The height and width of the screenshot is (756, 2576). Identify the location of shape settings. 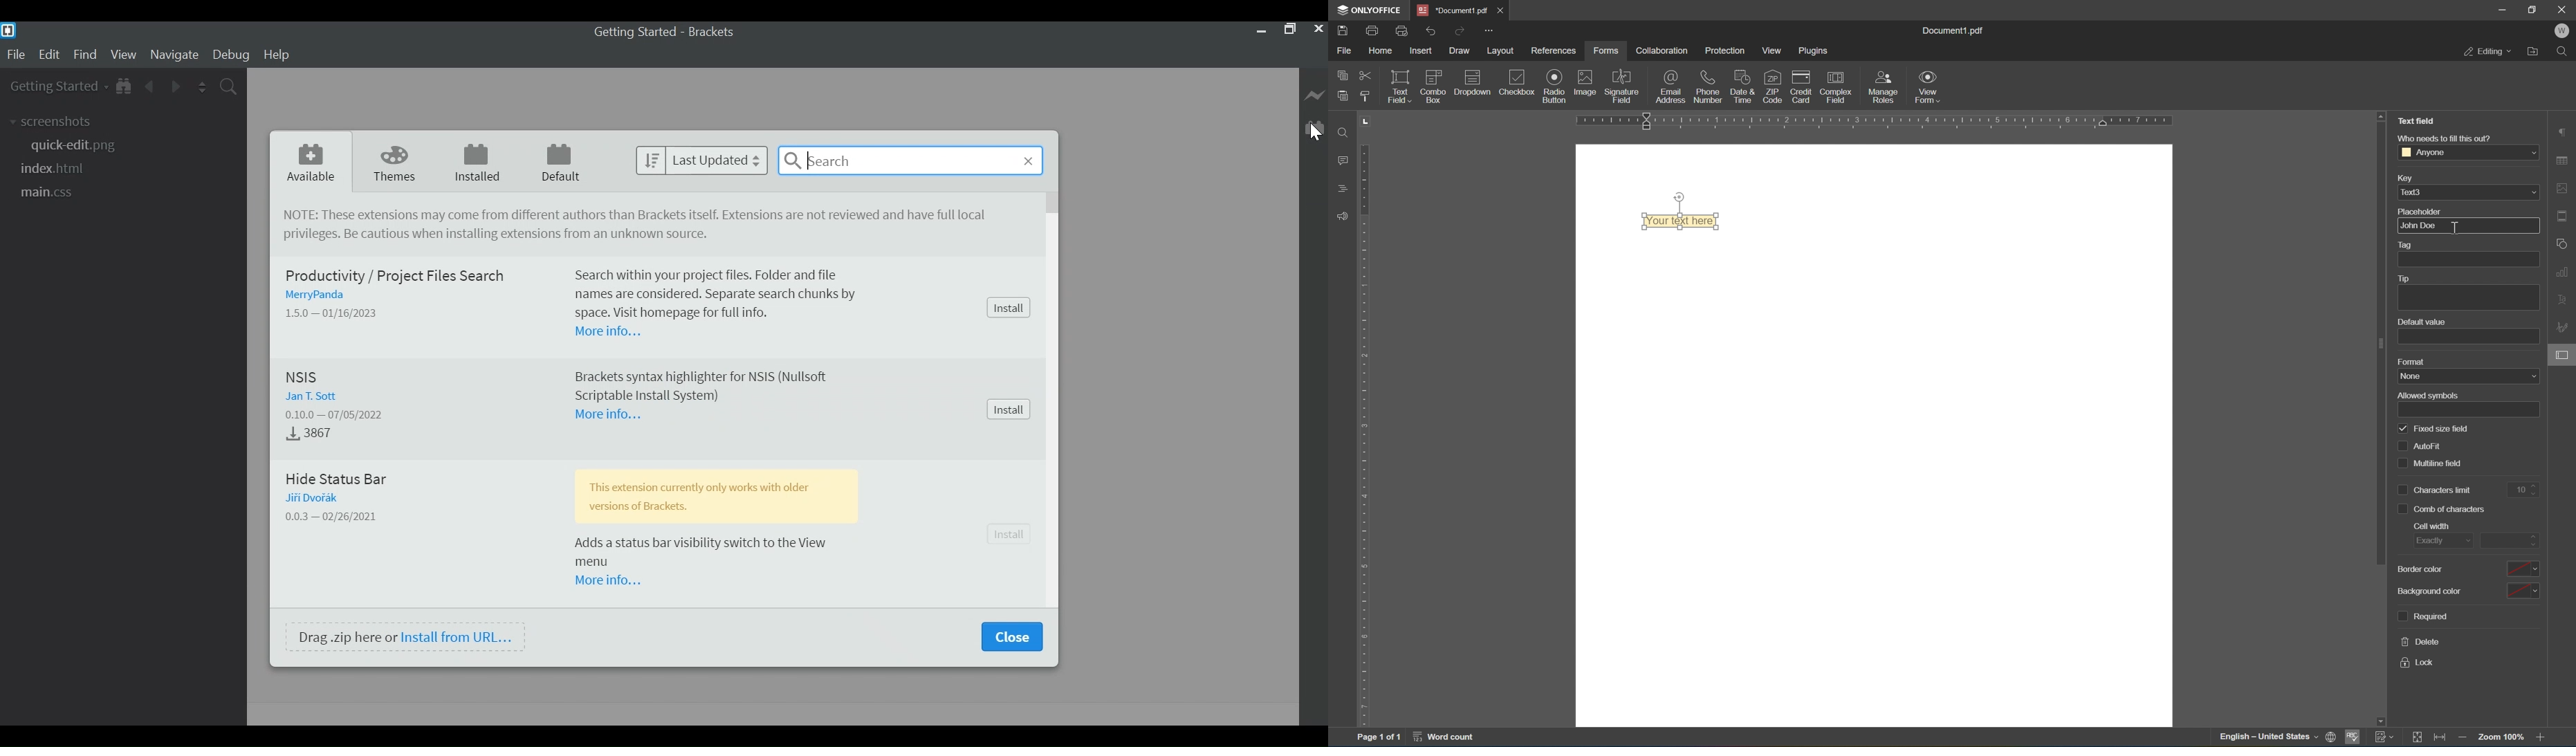
(2562, 243).